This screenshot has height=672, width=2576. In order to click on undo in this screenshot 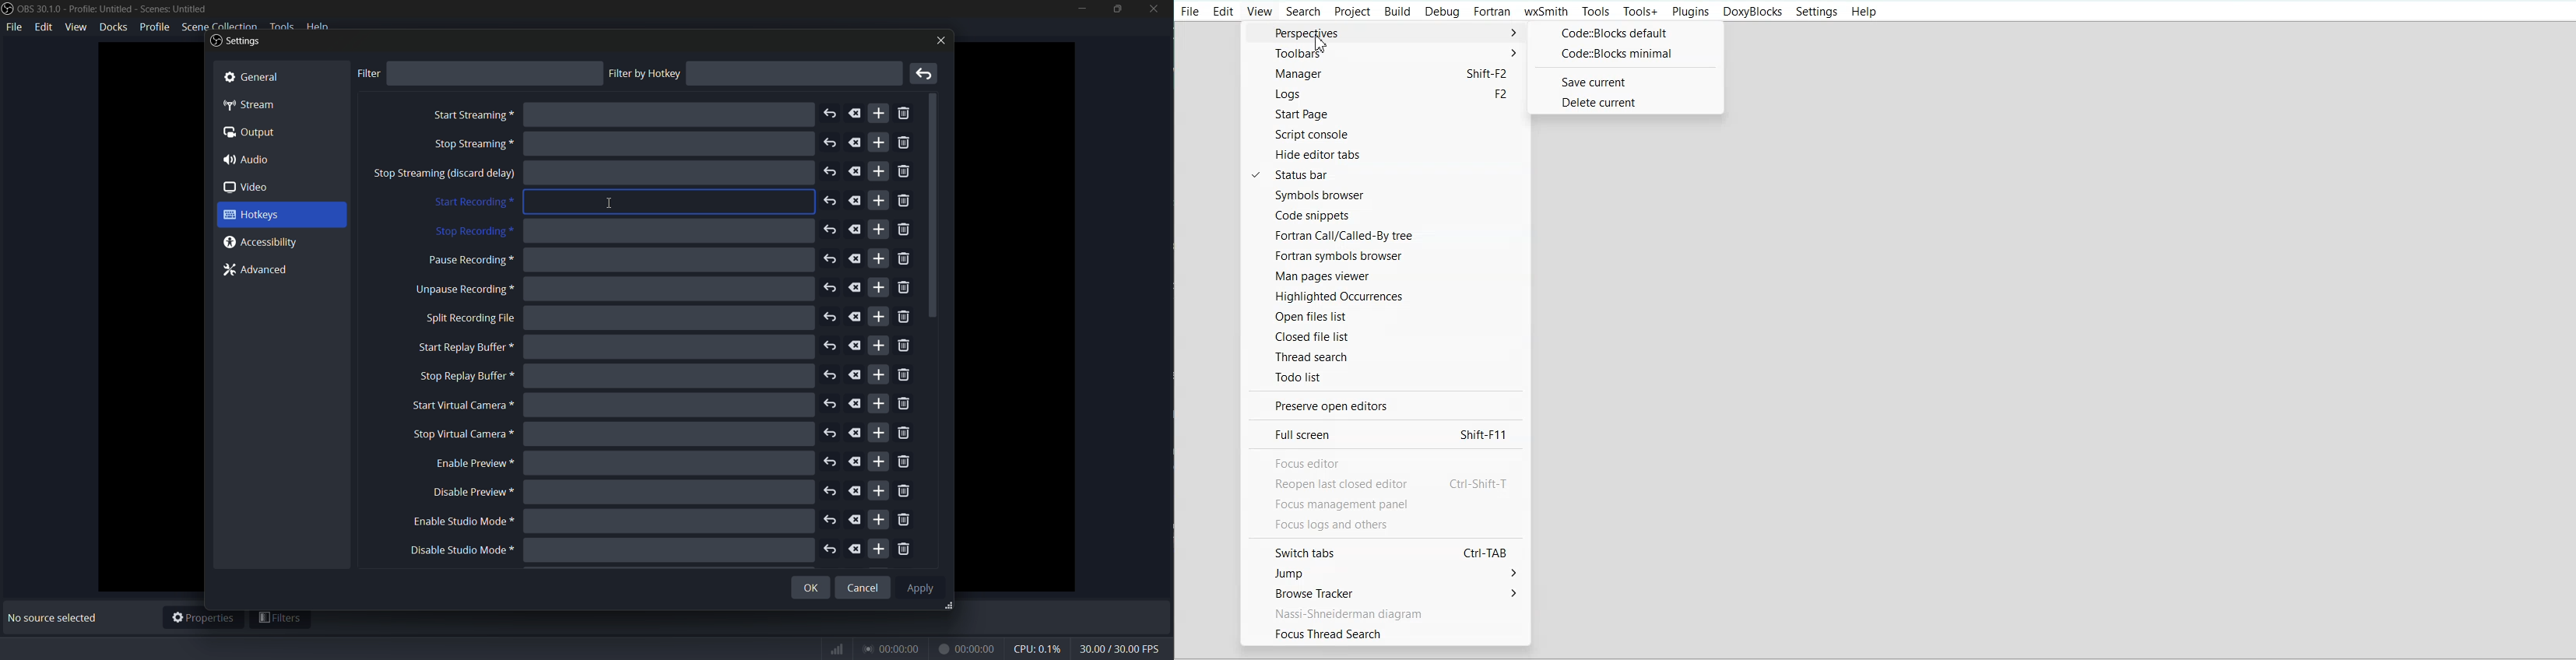, I will do `click(831, 260)`.